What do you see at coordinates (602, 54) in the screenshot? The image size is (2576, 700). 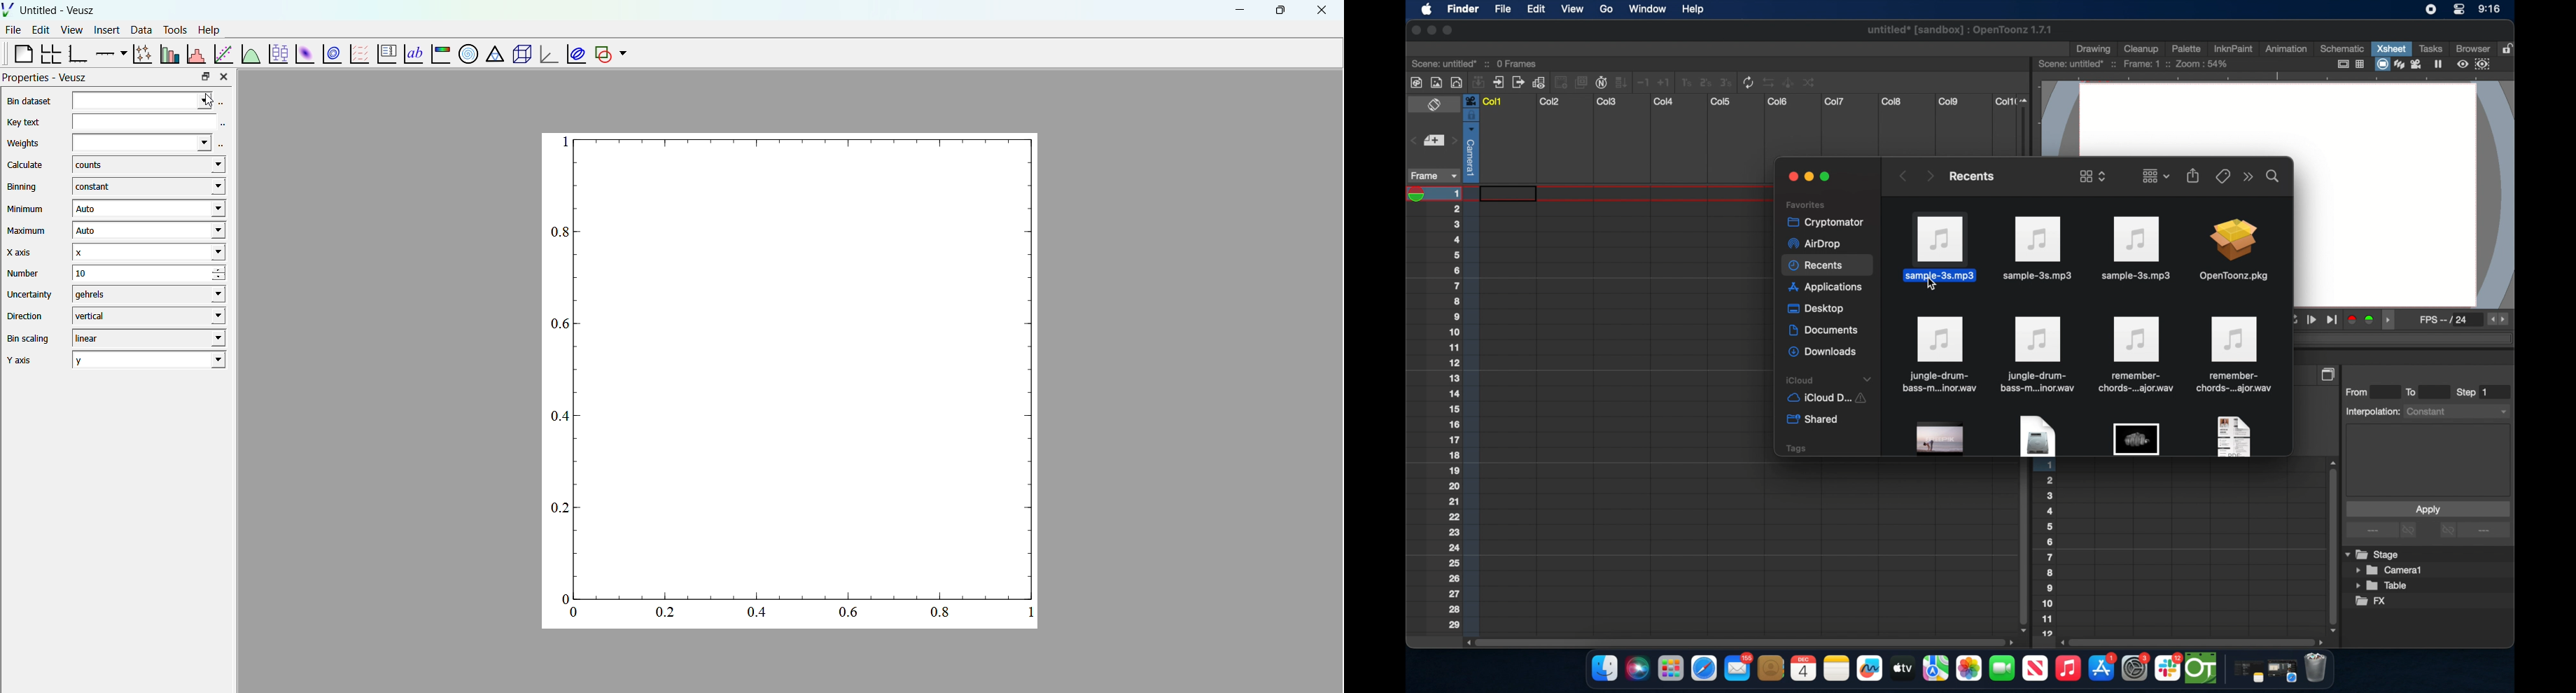 I see `add a shape to the plot` at bounding box center [602, 54].